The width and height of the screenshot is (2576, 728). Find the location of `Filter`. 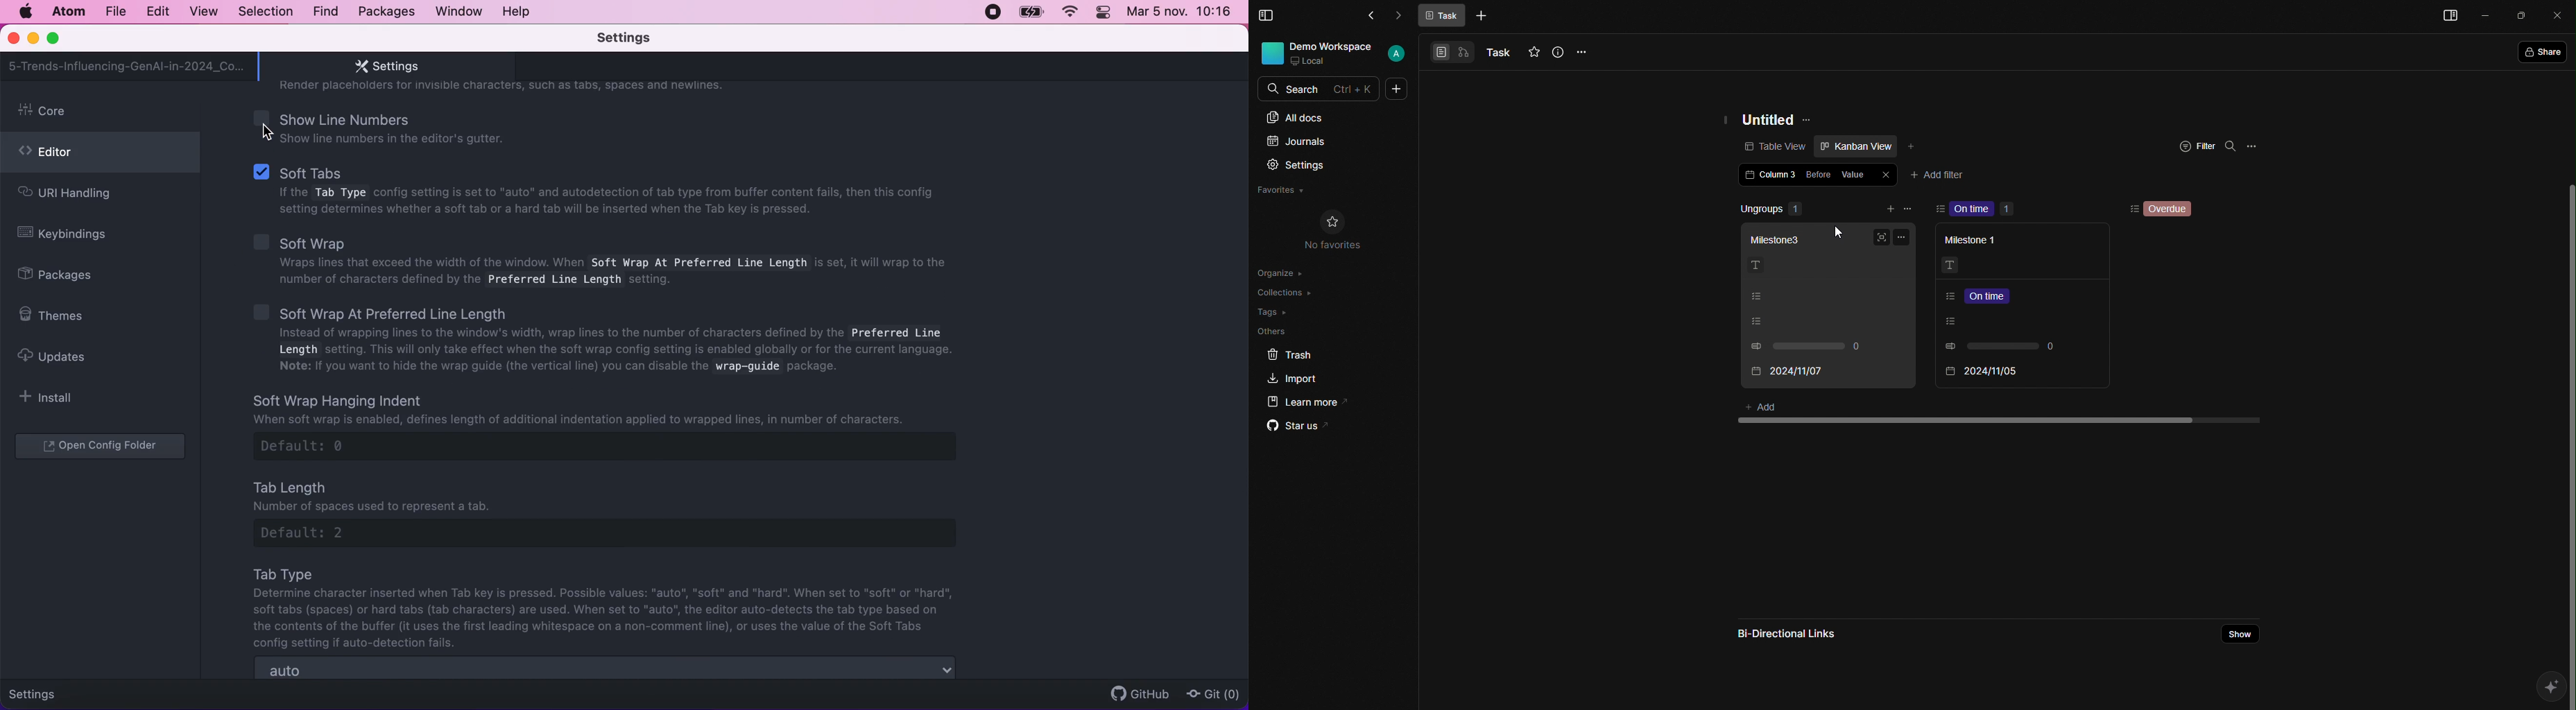

Filter is located at coordinates (2196, 144).